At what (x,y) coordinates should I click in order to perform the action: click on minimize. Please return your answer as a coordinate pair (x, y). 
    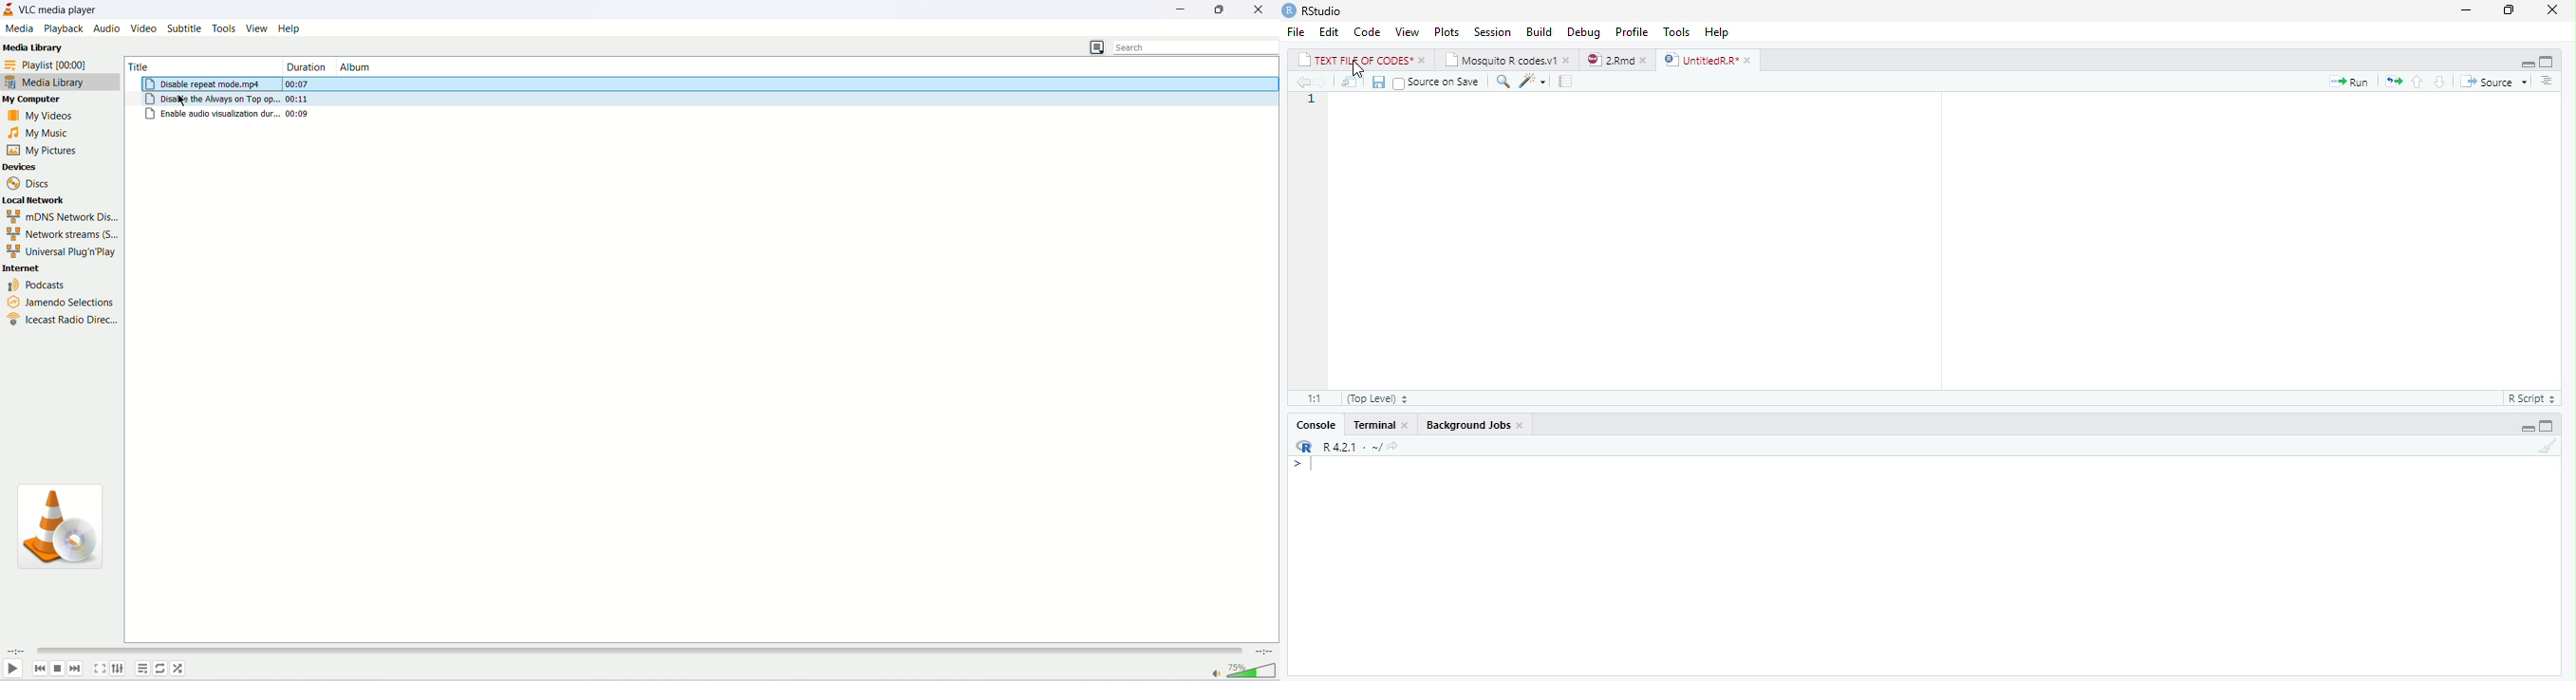
    Looking at the image, I should click on (2528, 63).